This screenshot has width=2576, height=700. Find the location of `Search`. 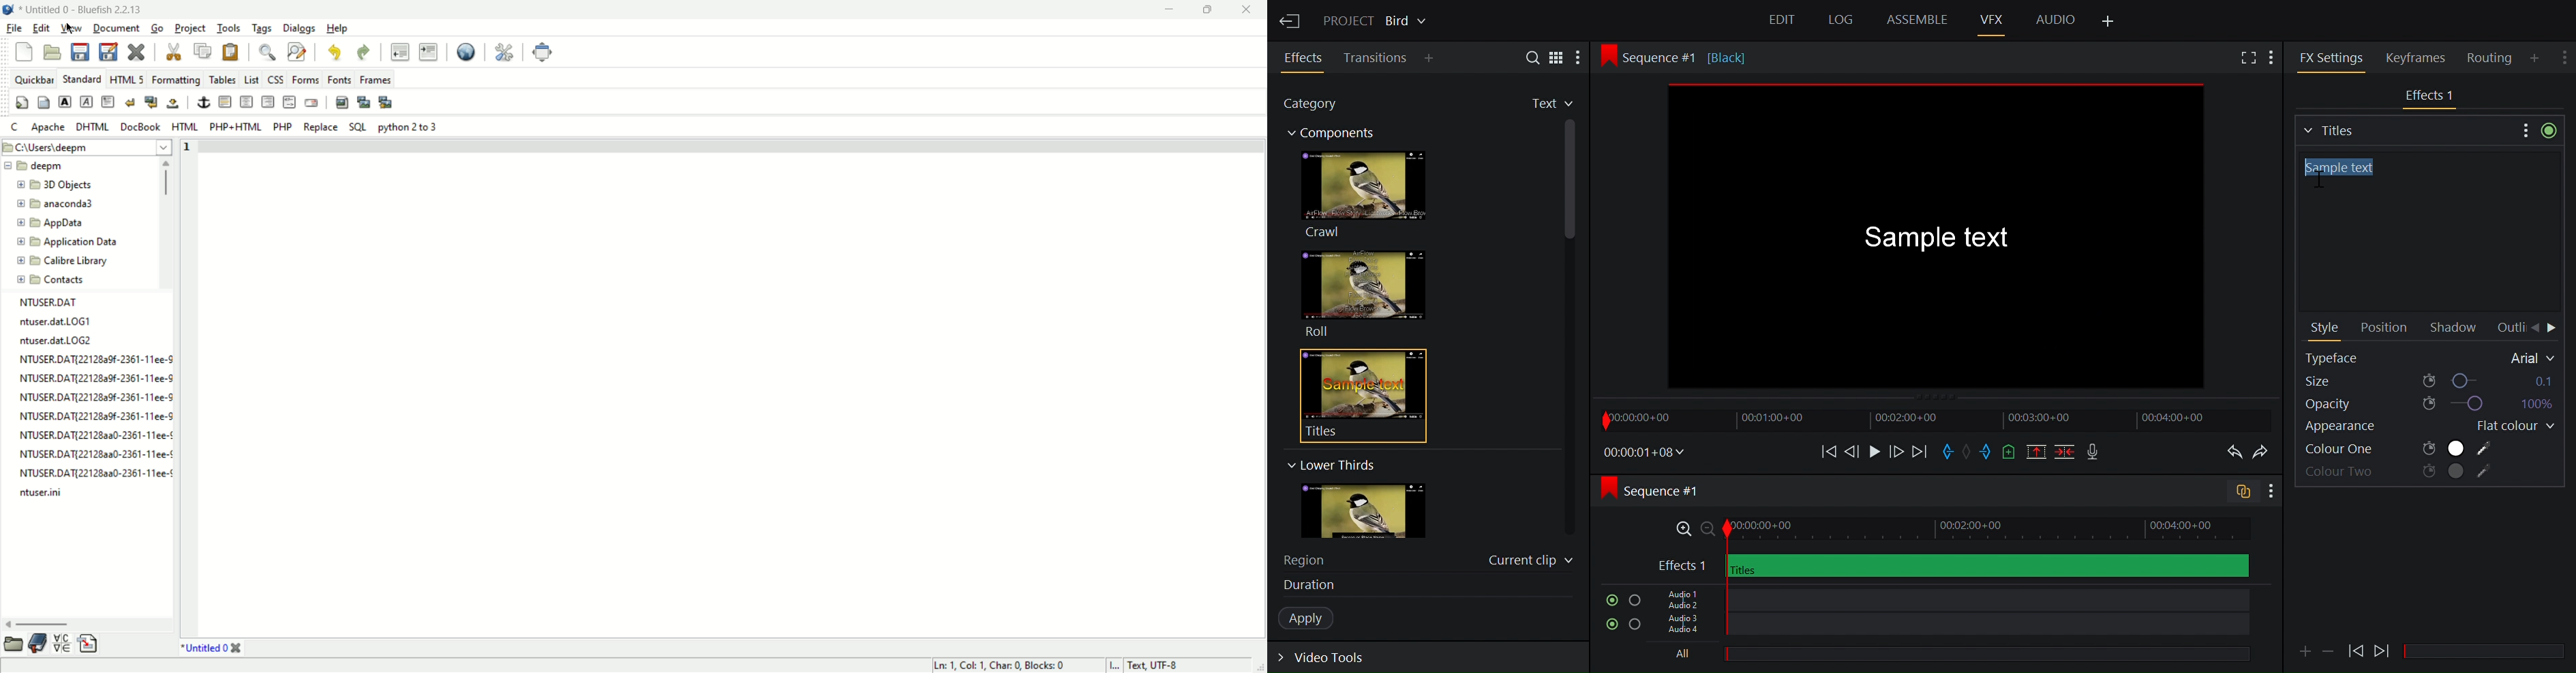

Search is located at coordinates (1527, 57).